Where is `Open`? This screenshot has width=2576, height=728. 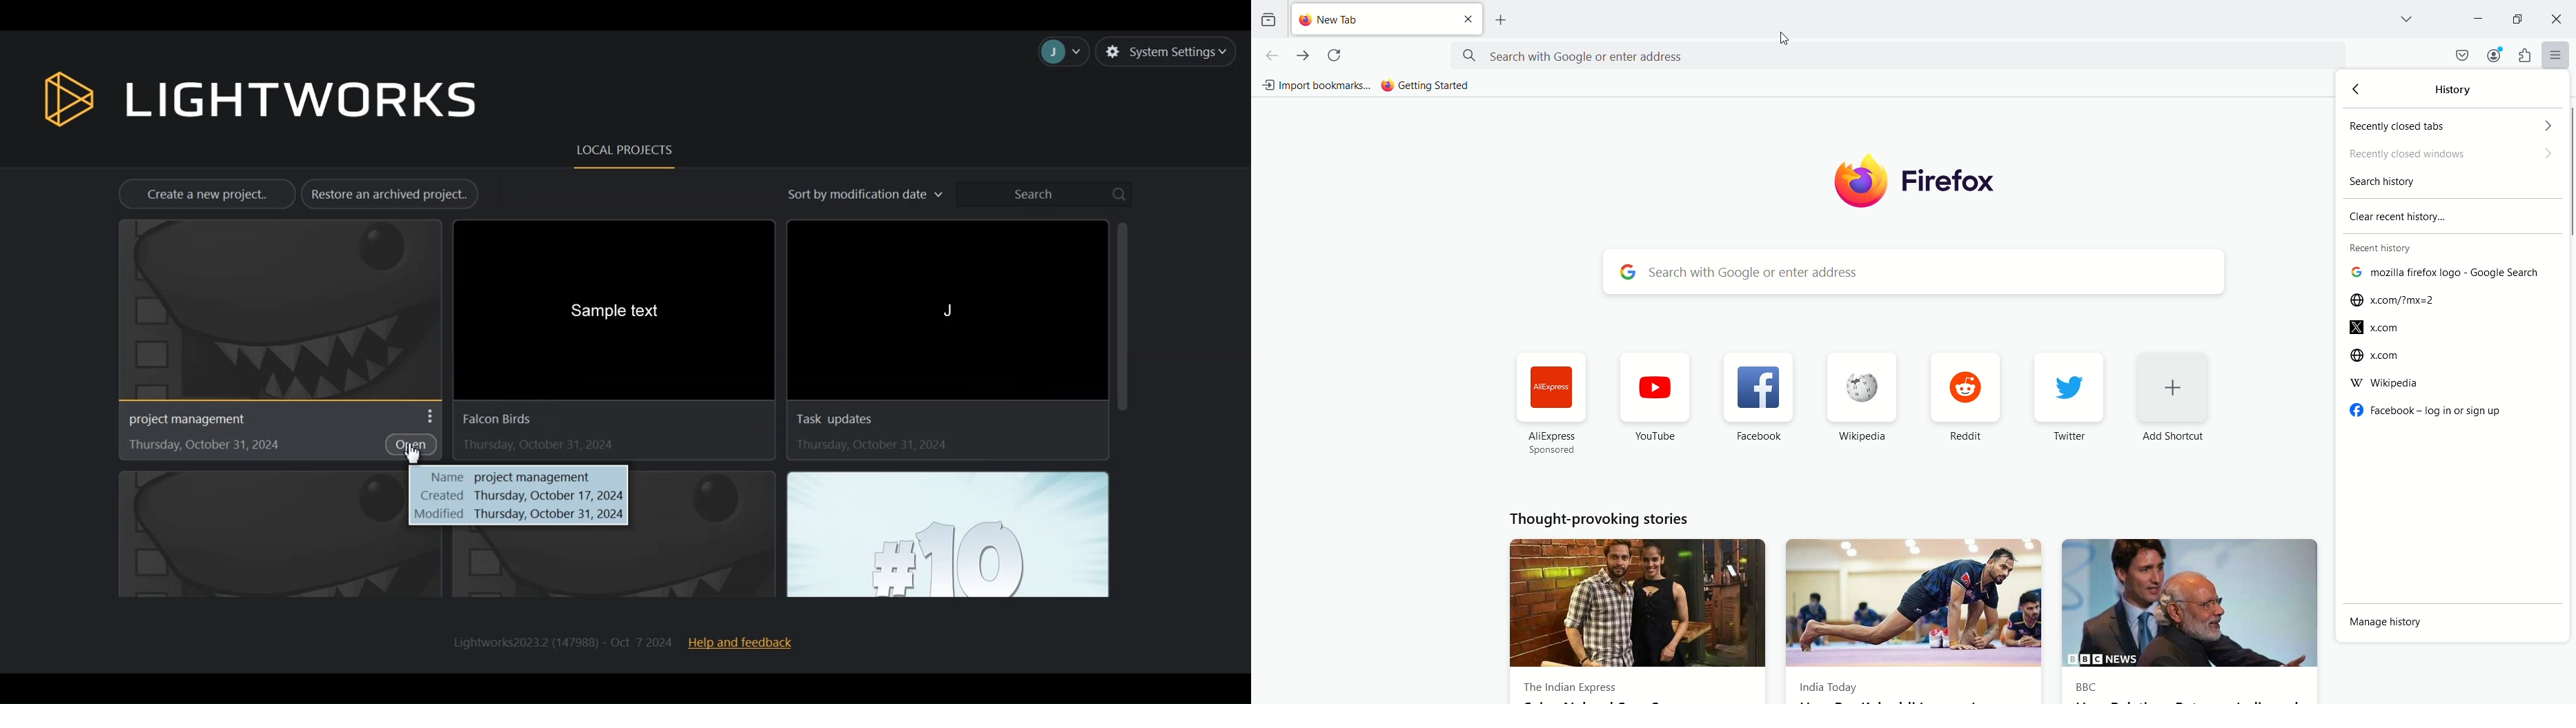 Open is located at coordinates (411, 445).